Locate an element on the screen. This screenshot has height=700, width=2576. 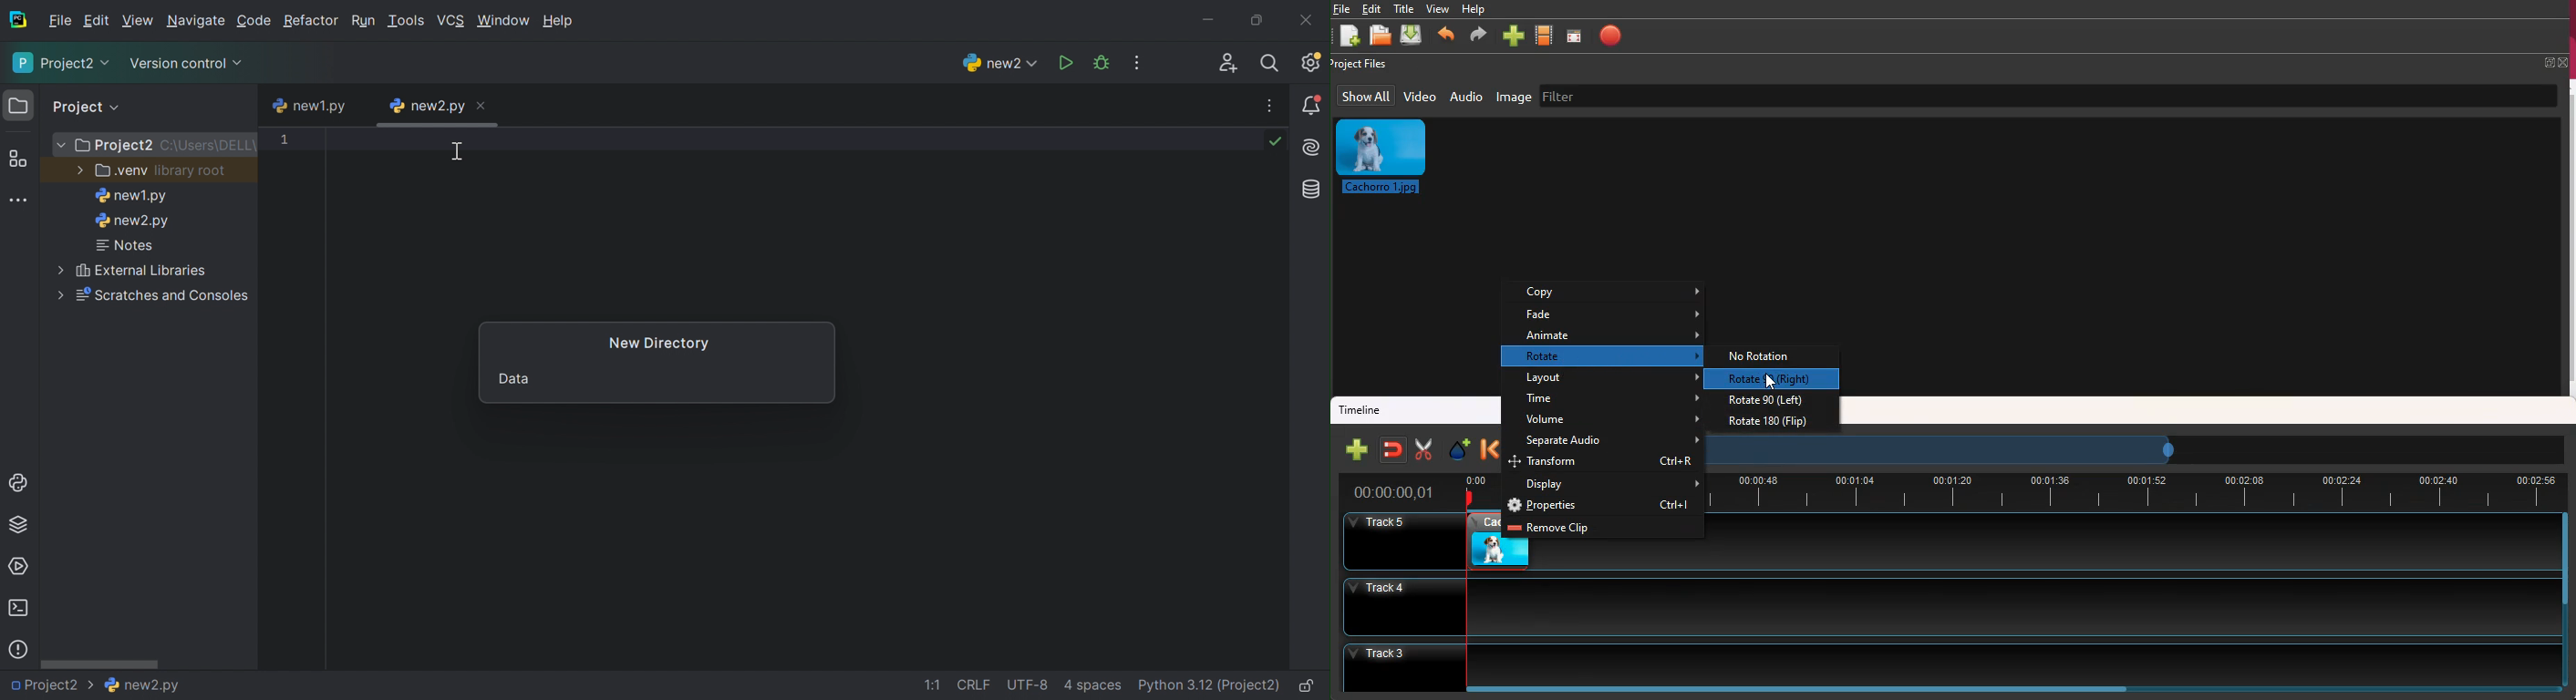
More is located at coordinates (63, 146).